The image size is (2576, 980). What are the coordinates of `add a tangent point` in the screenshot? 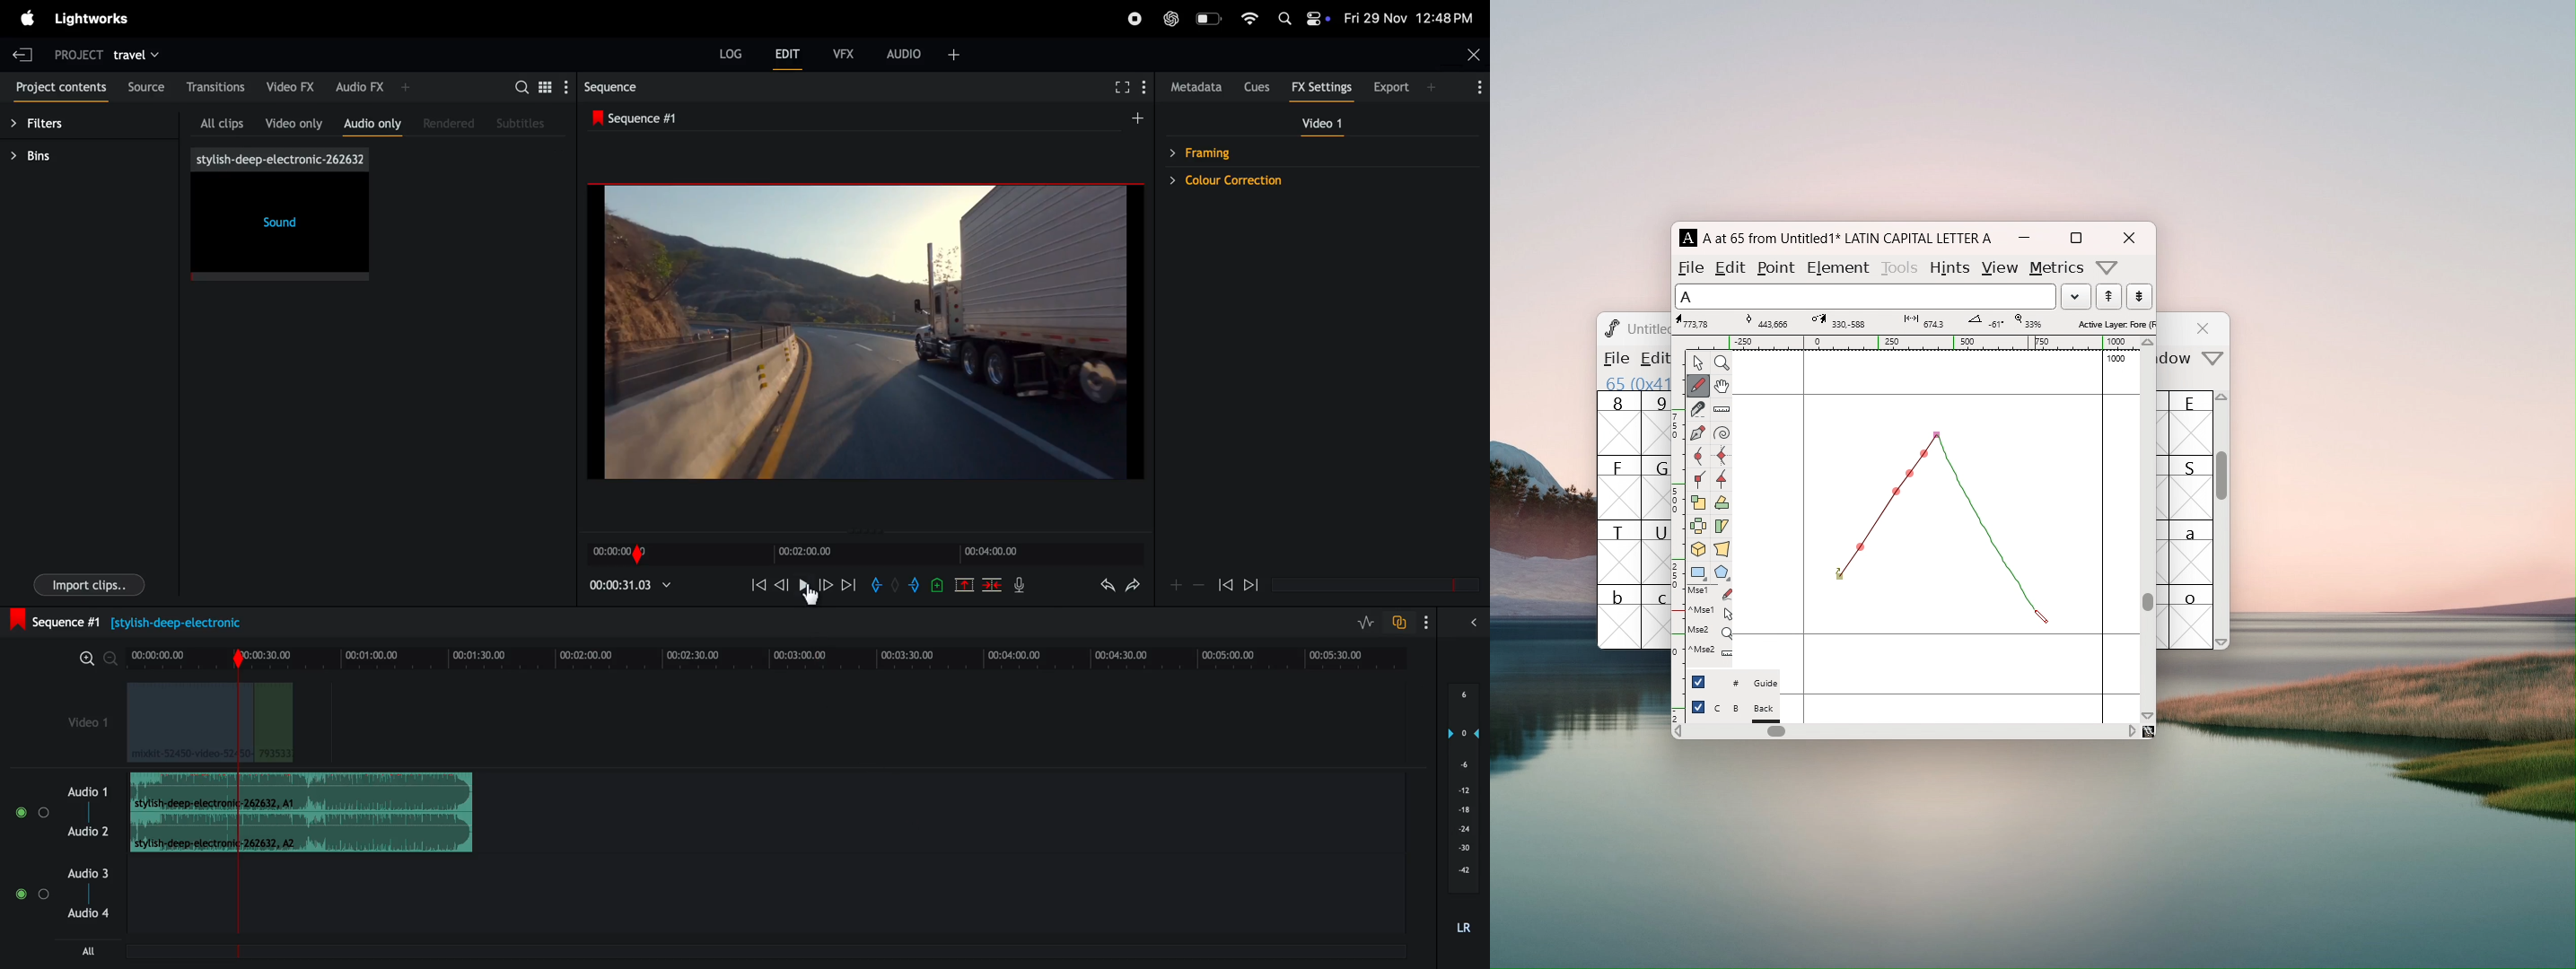 It's located at (1721, 479).